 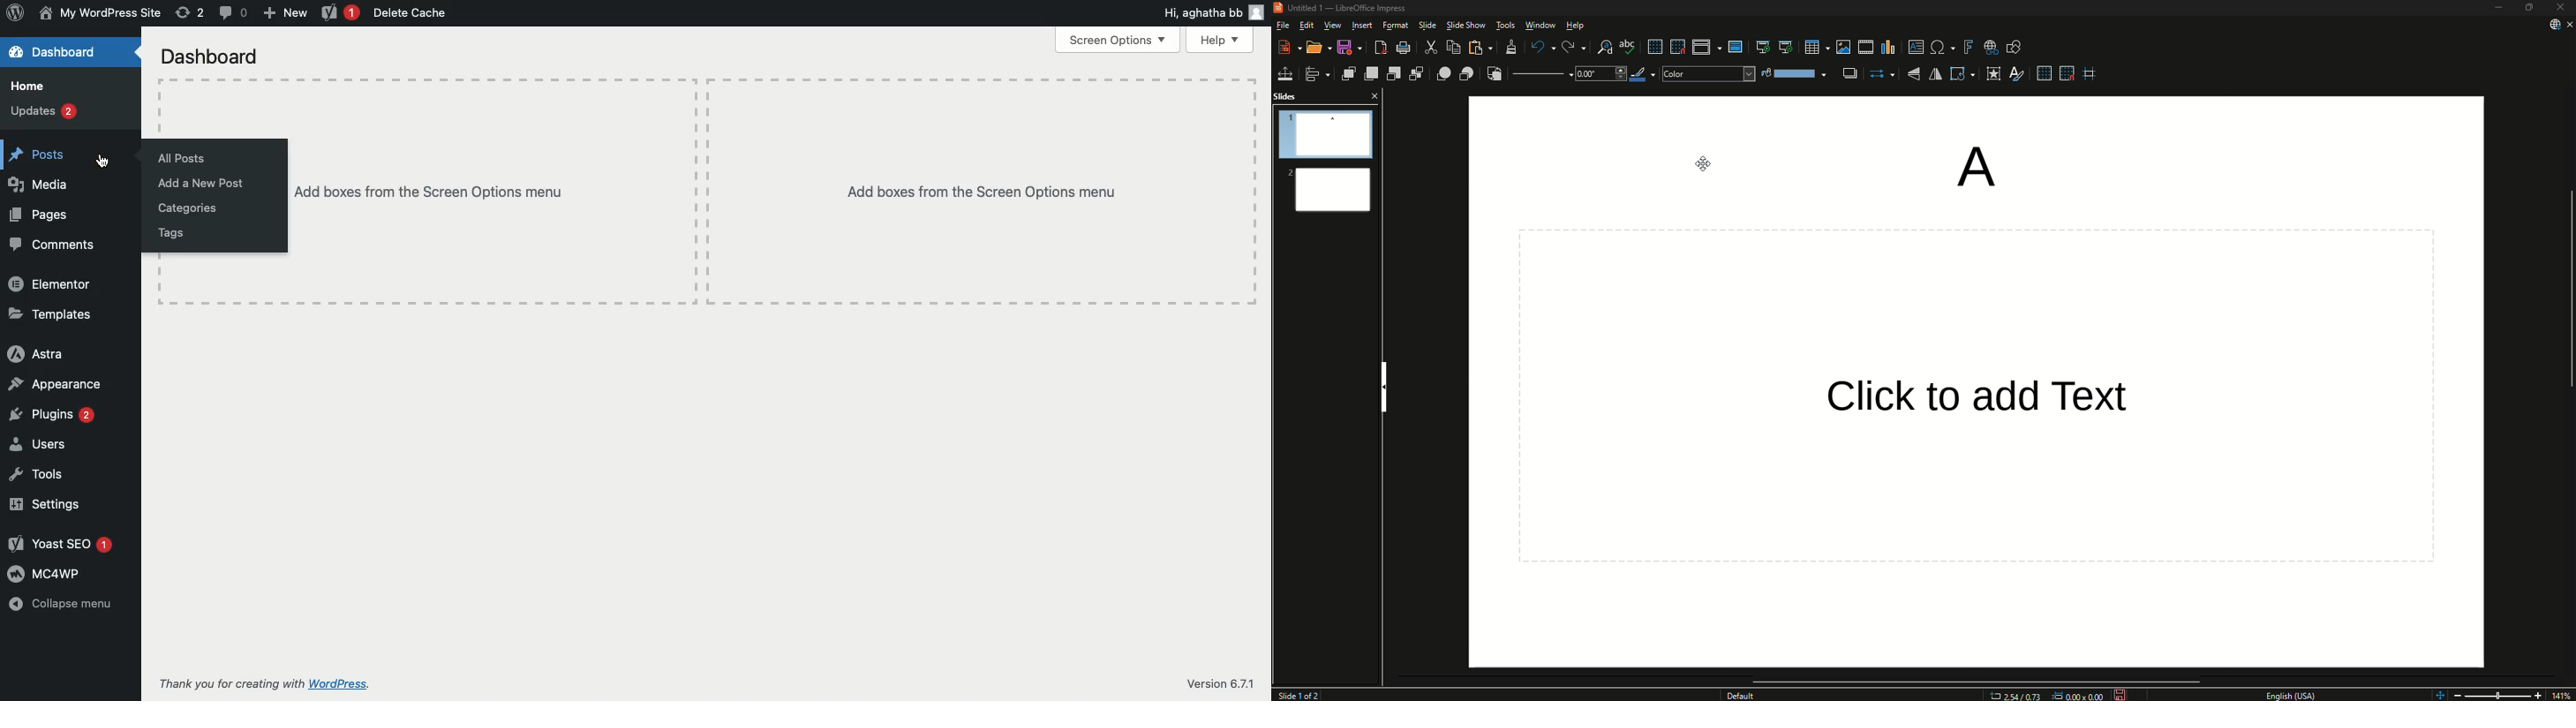 What do you see at coordinates (35, 87) in the screenshot?
I see `Home` at bounding box center [35, 87].